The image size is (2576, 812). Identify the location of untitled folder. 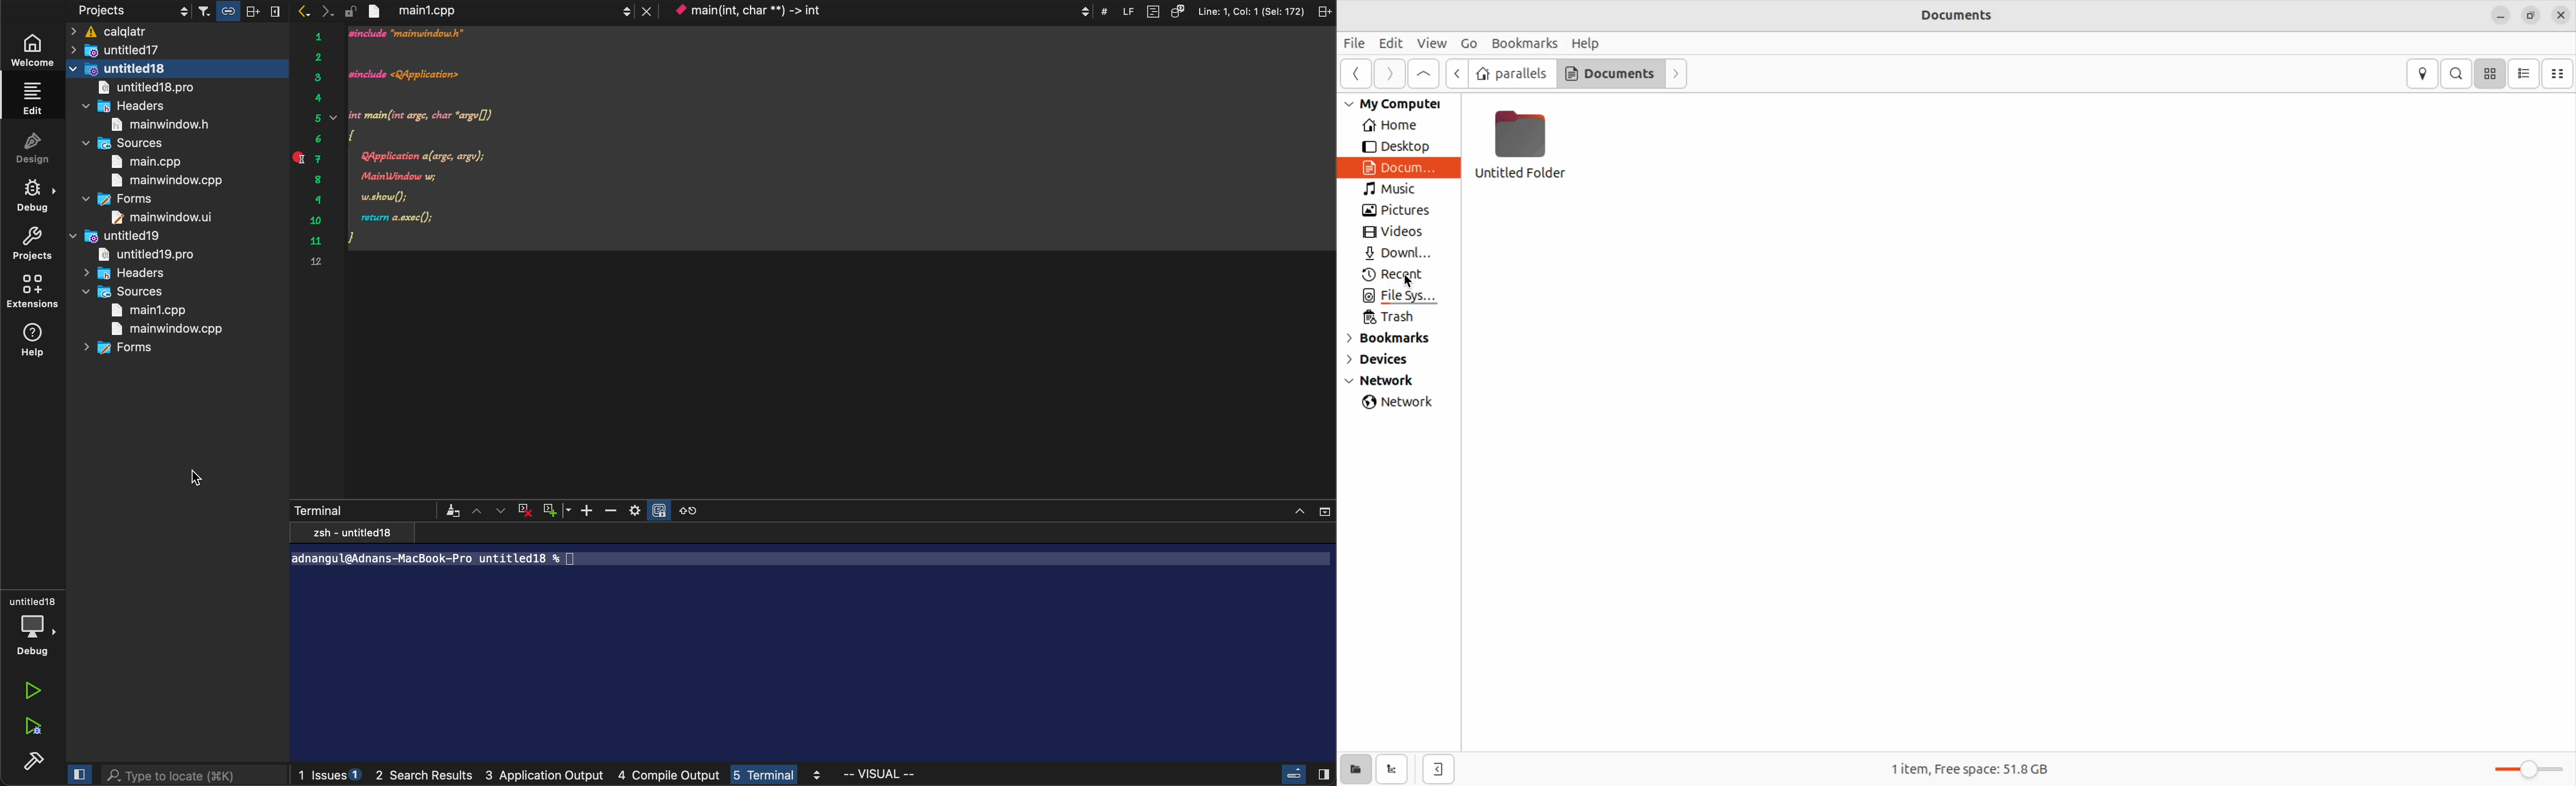
(1527, 146).